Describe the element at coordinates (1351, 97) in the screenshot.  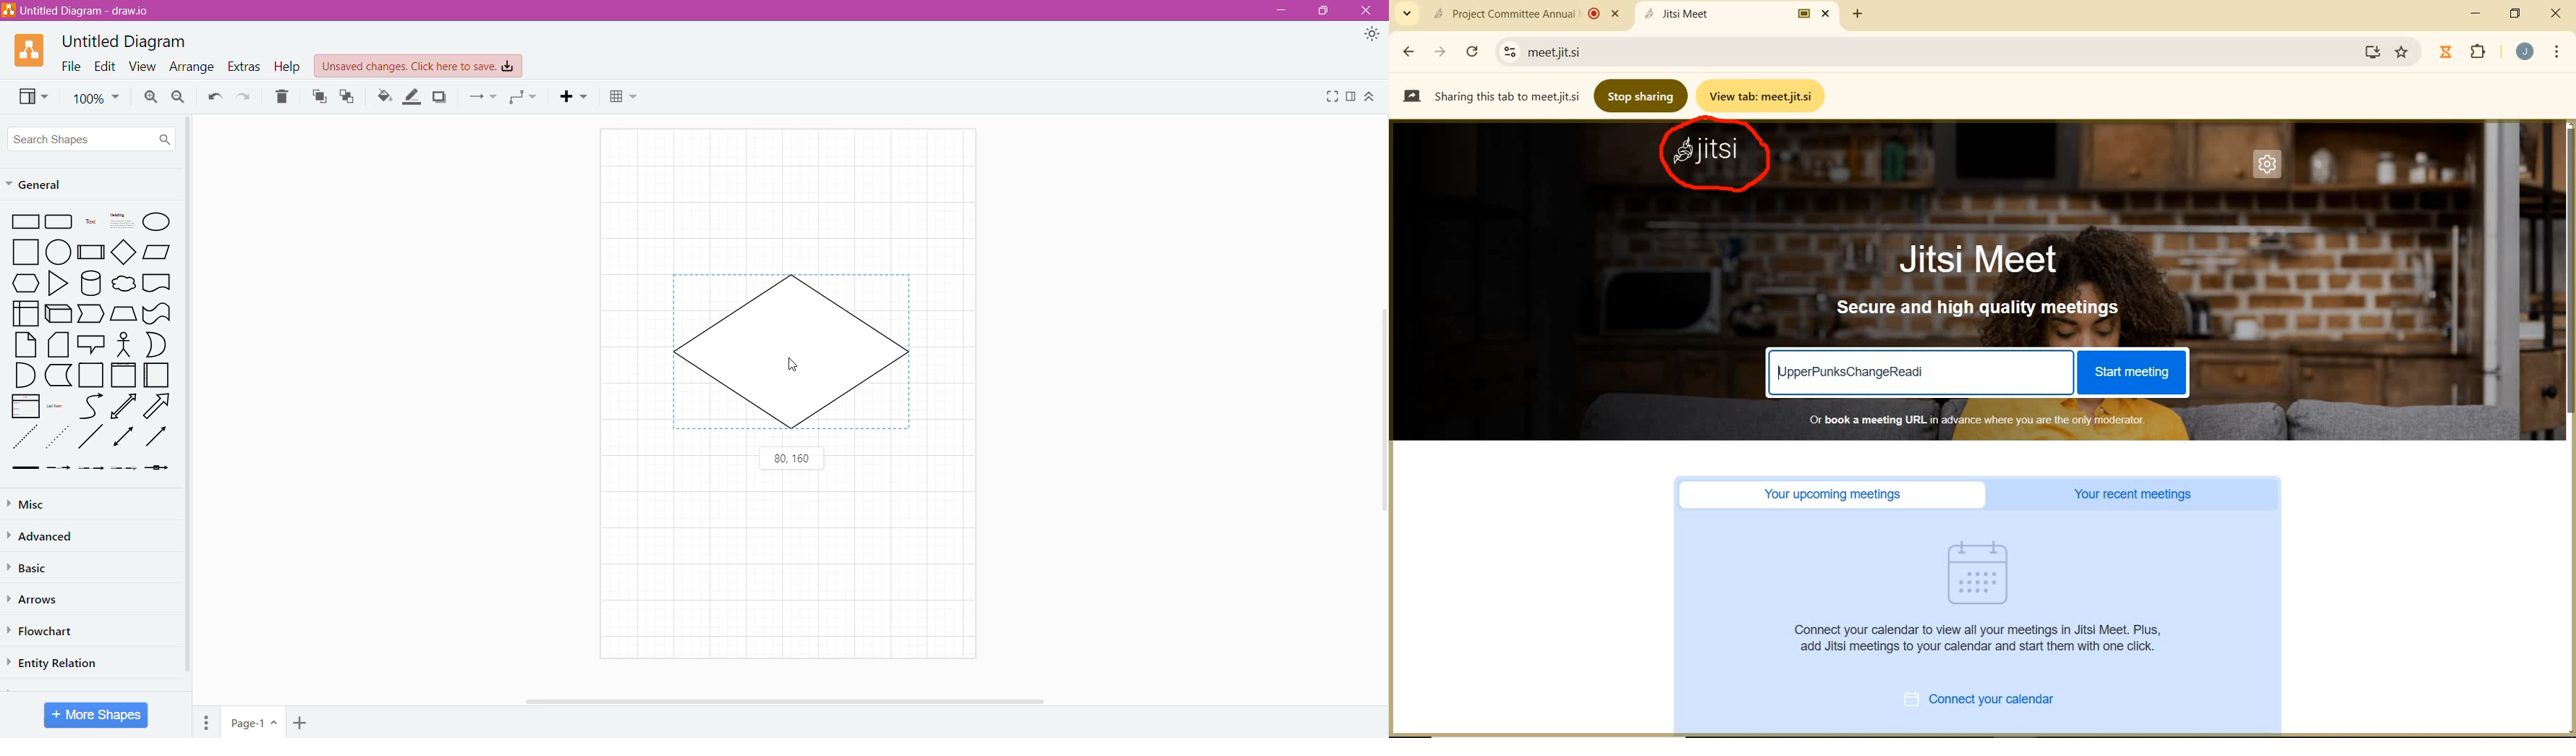
I see `Format` at that location.